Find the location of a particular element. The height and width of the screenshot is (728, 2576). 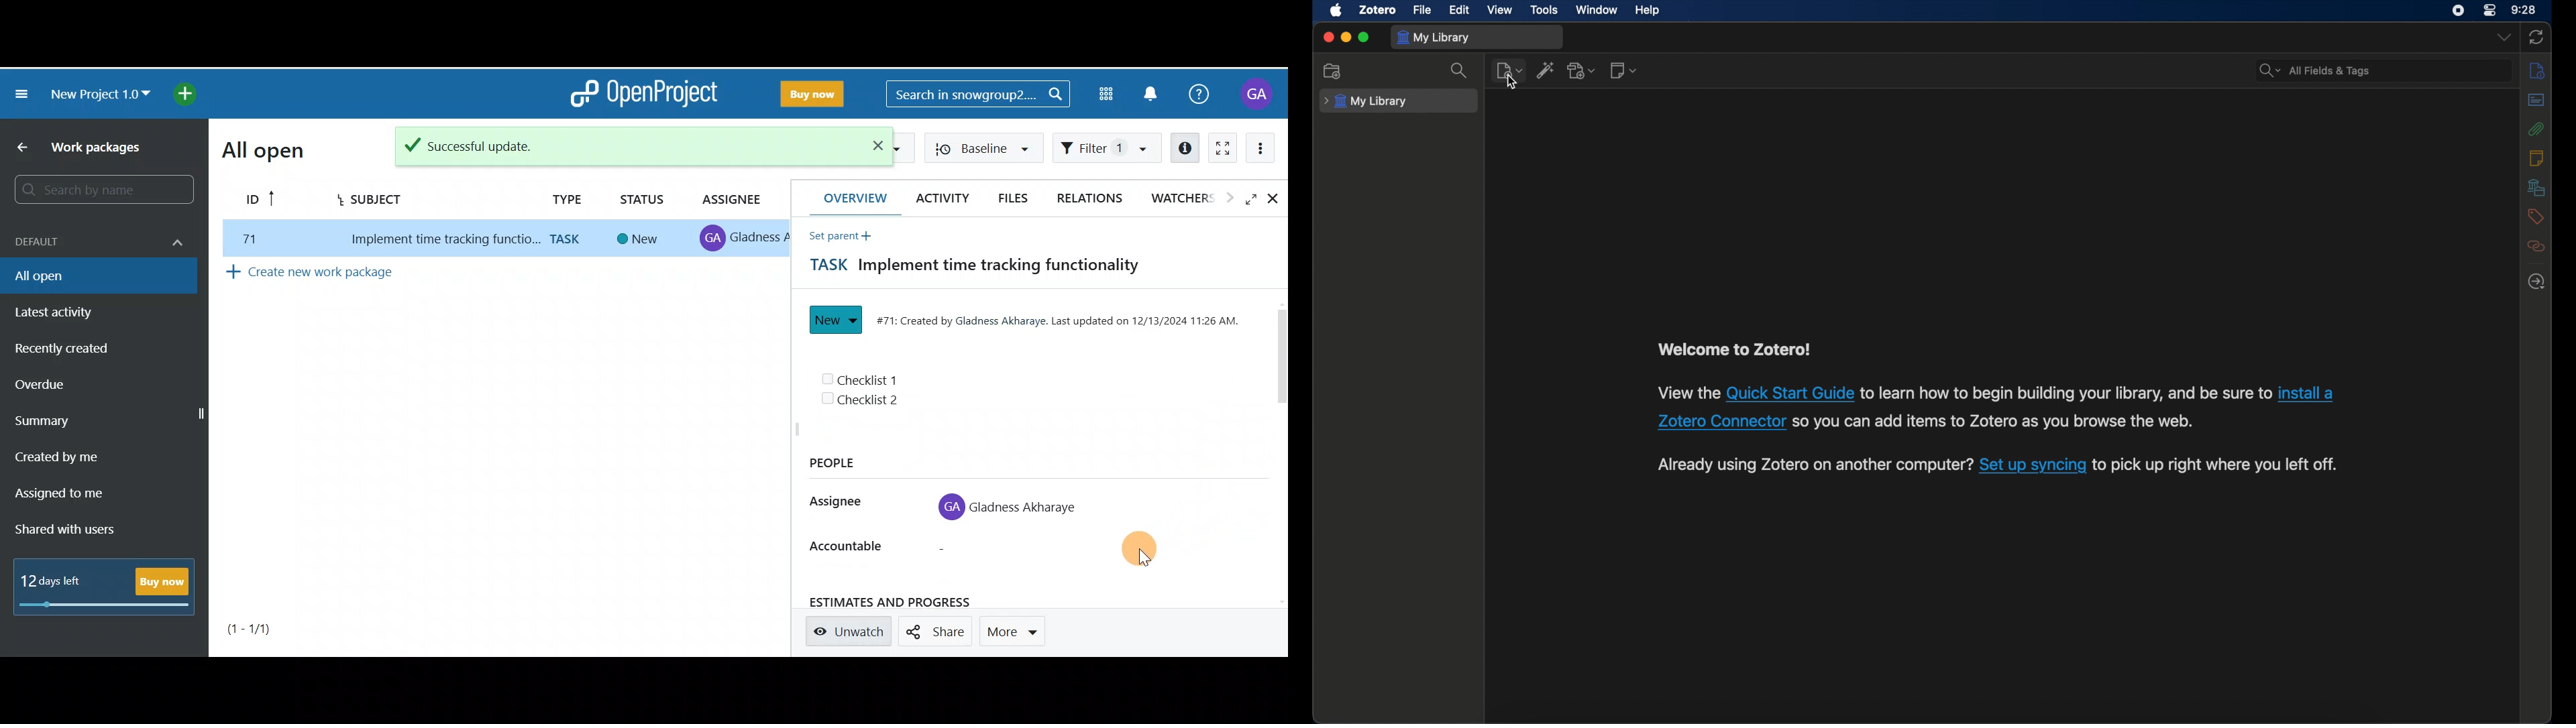

Summary is located at coordinates (56, 420).